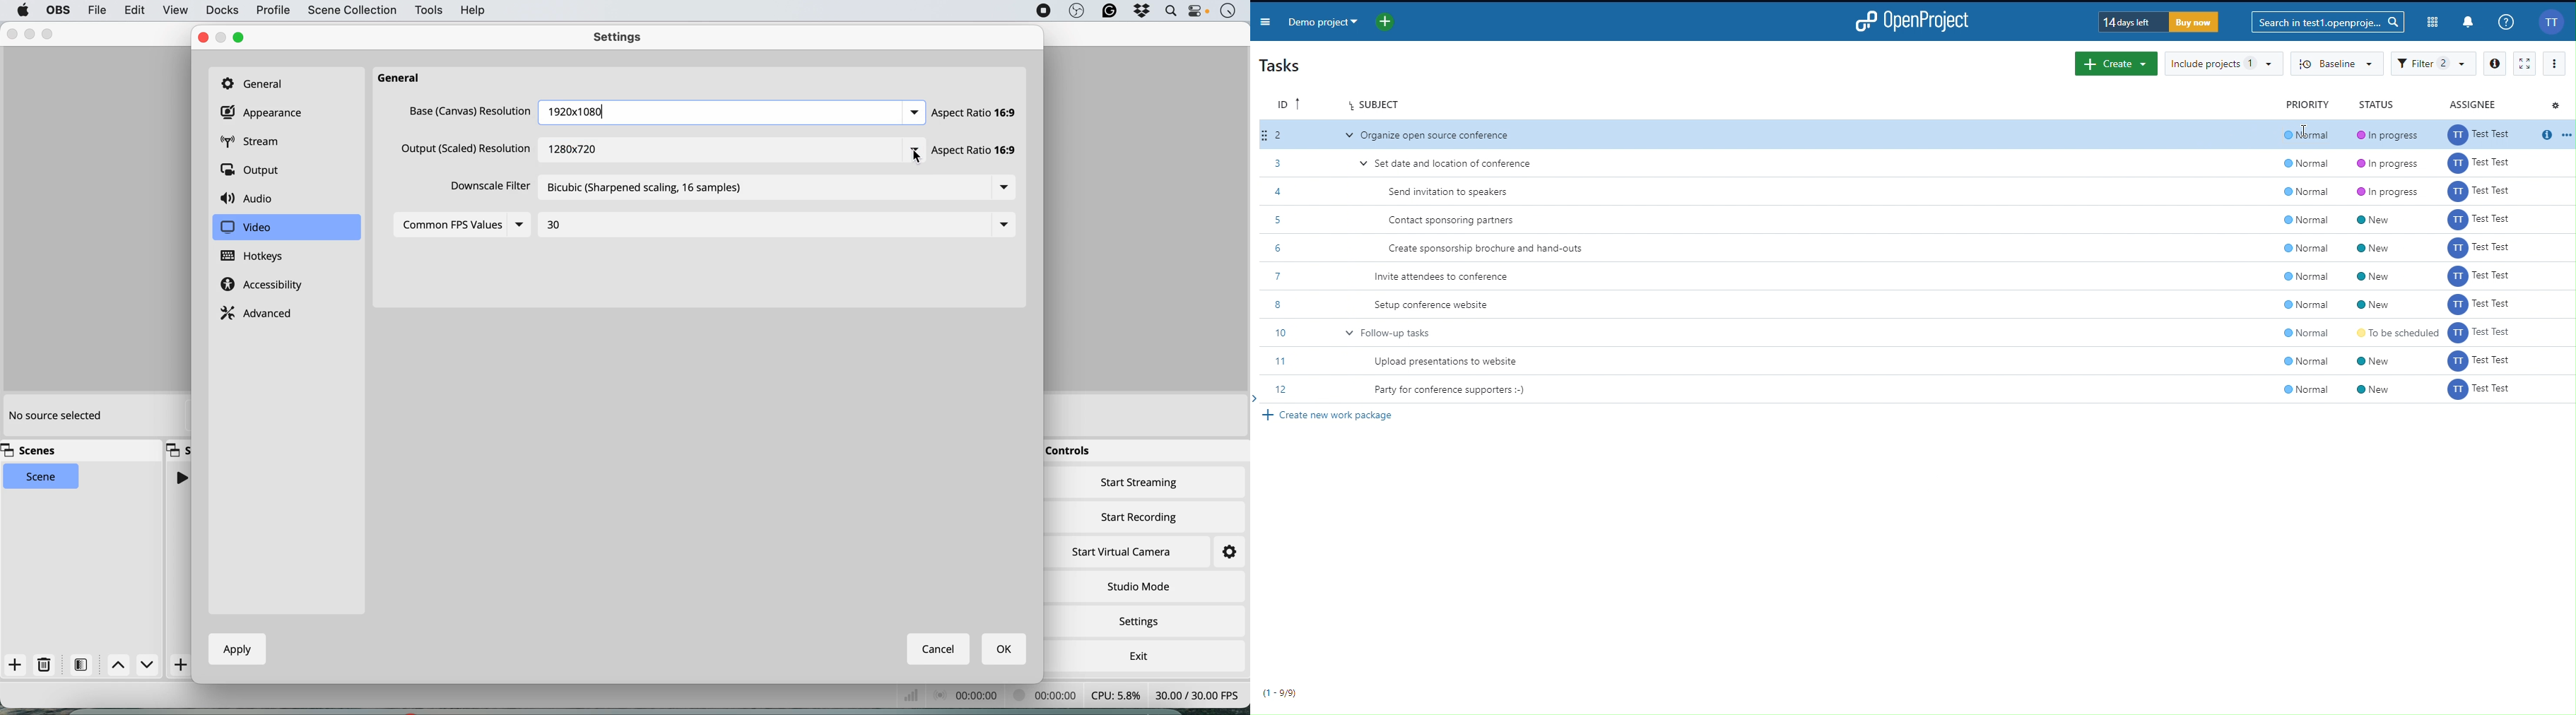 The image size is (2576, 728). Describe the element at coordinates (1919, 331) in the screenshot. I see `10 wv Follow-up tasks @Normal © To be scheduled Test Test` at that location.